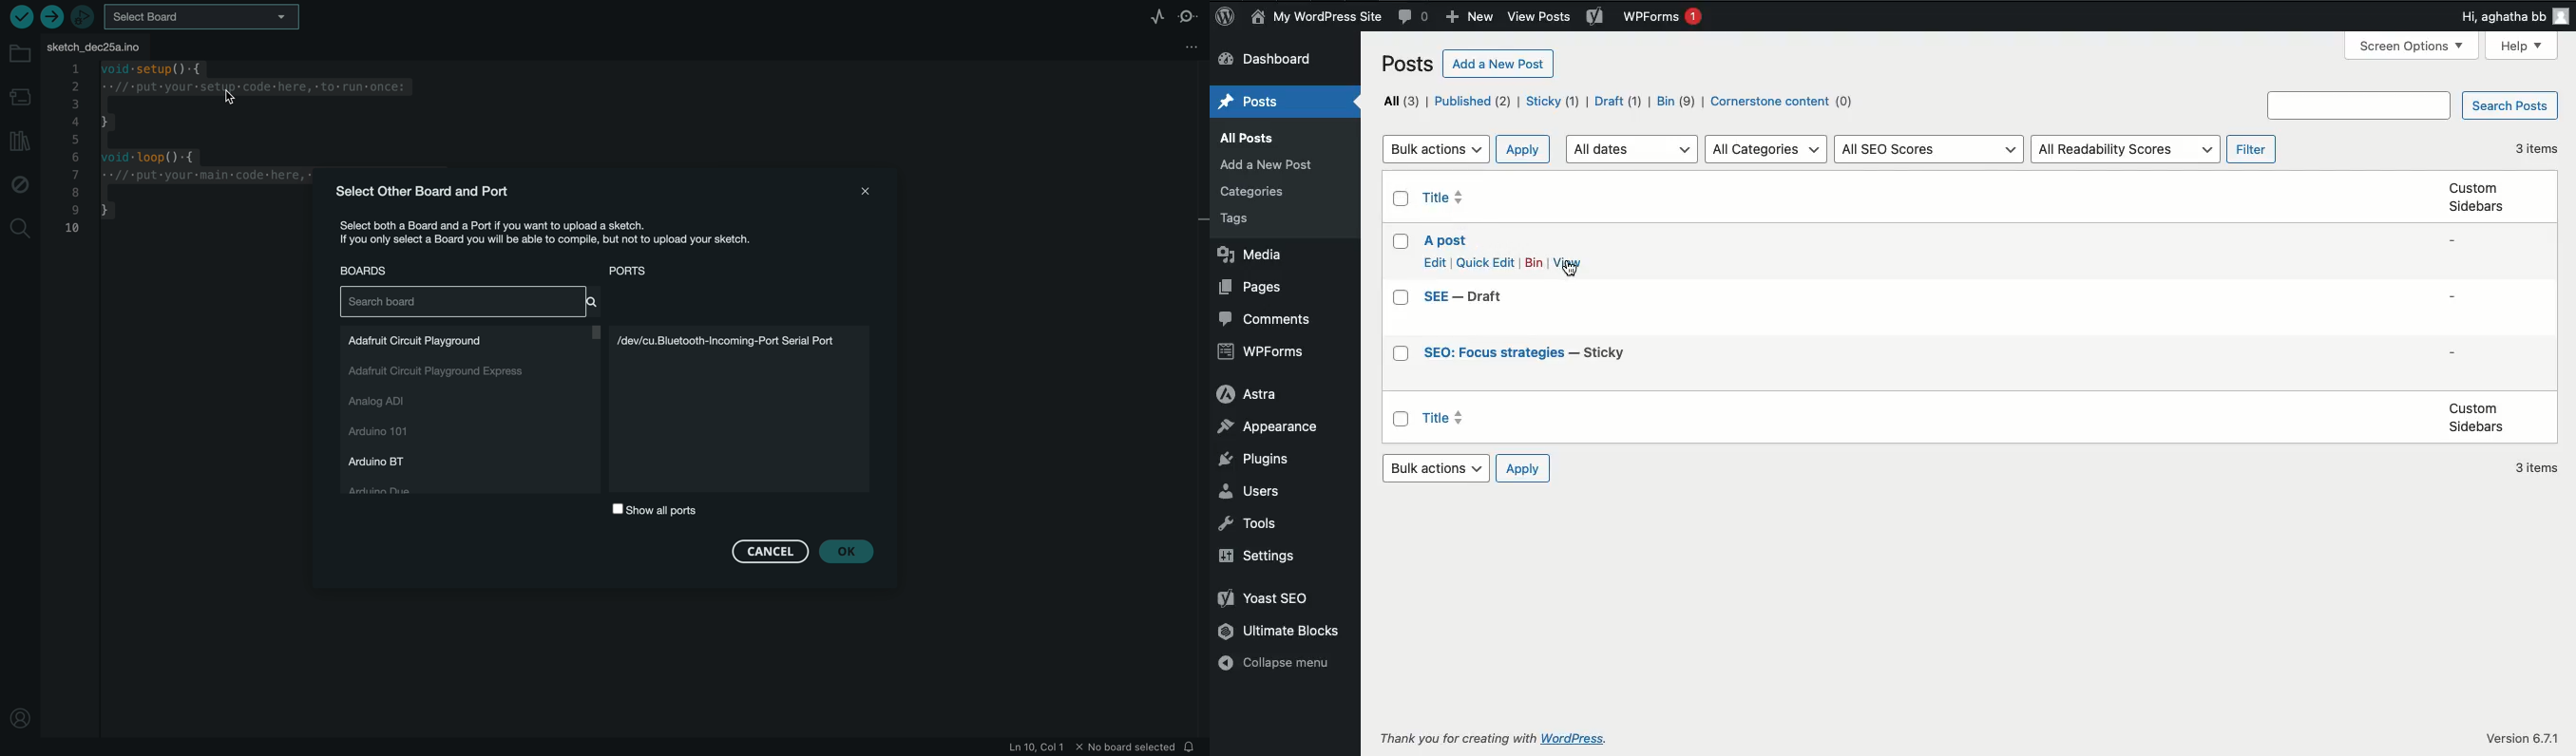 The image size is (2576, 756). What do you see at coordinates (2474, 307) in the screenshot?
I see `Custom sidebars` at bounding box center [2474, 307].